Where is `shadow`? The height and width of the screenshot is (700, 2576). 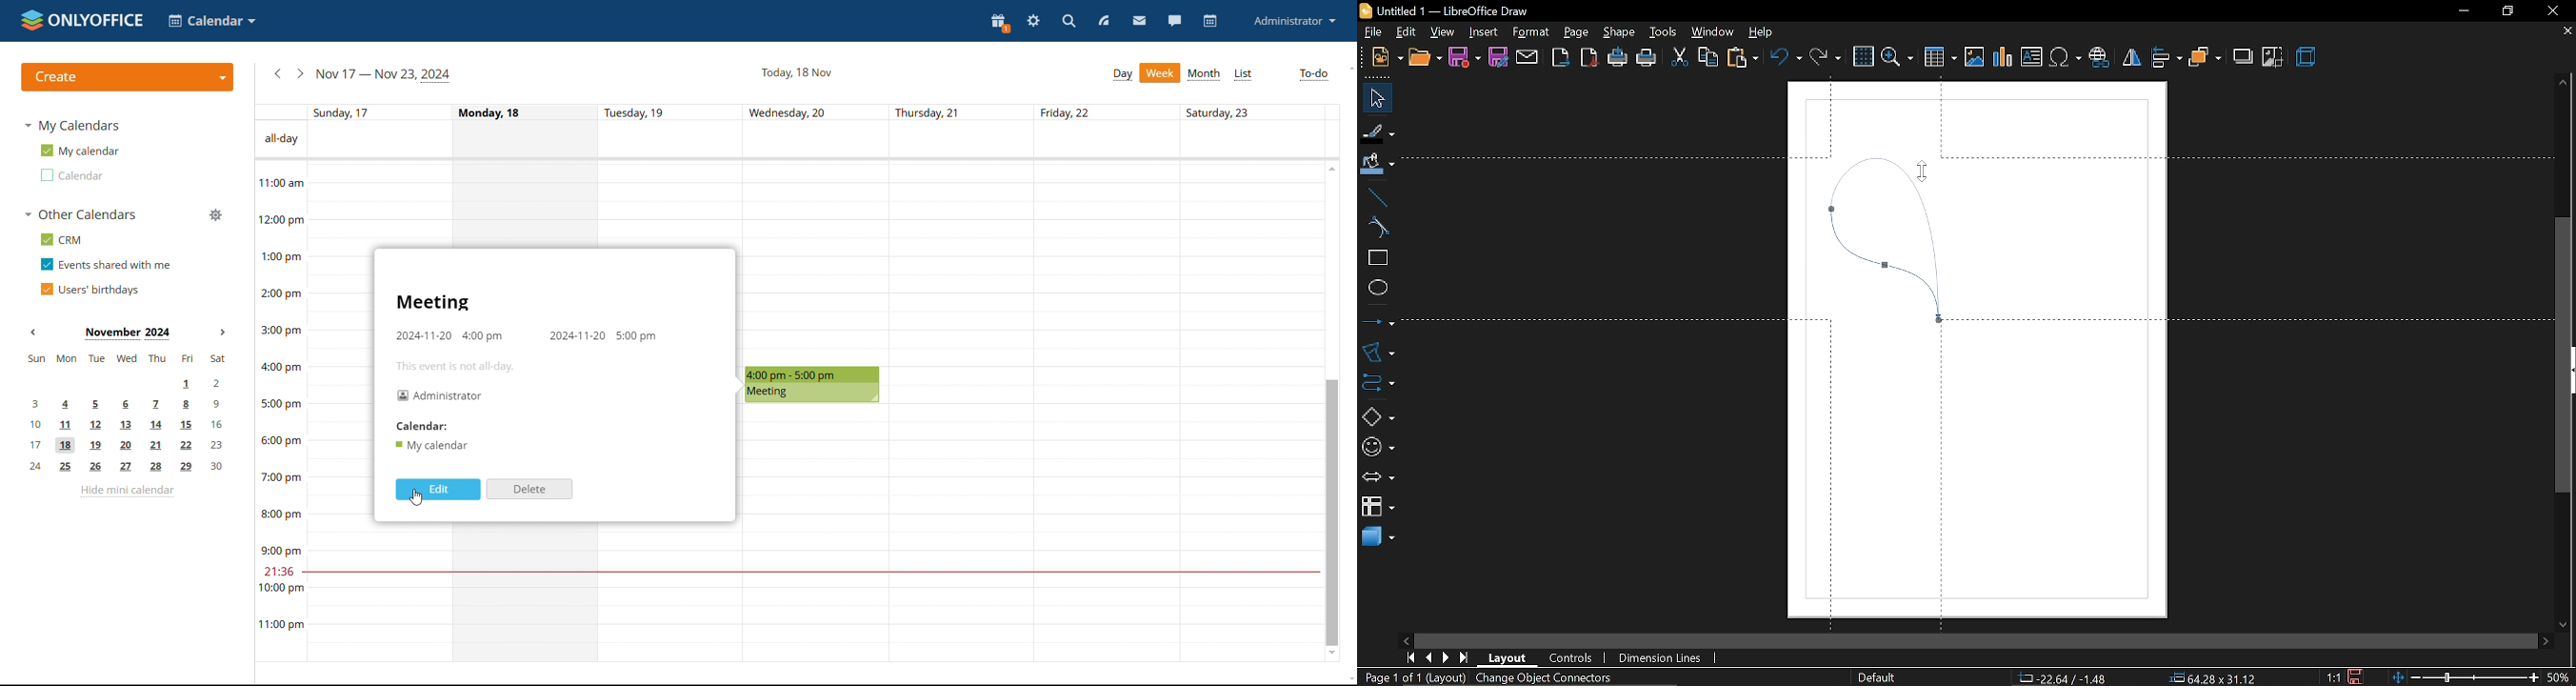
shadow is located at coordinates (2242, 56).